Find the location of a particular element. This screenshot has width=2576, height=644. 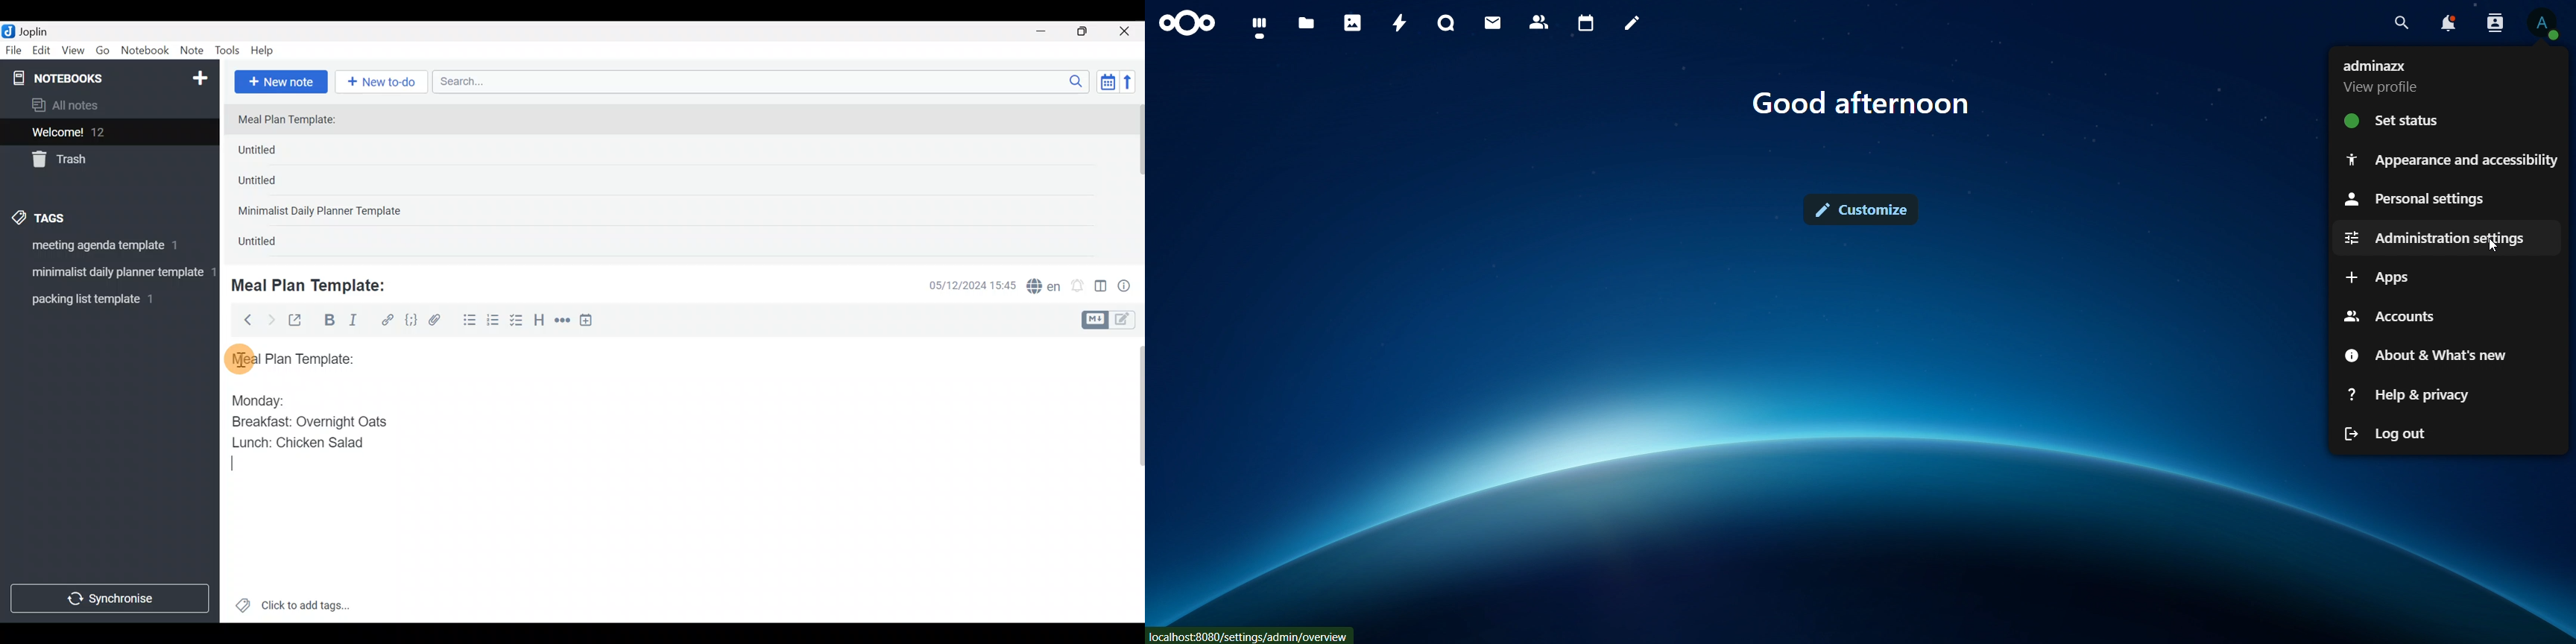

Maximize is located at coordinates (1089, 32).